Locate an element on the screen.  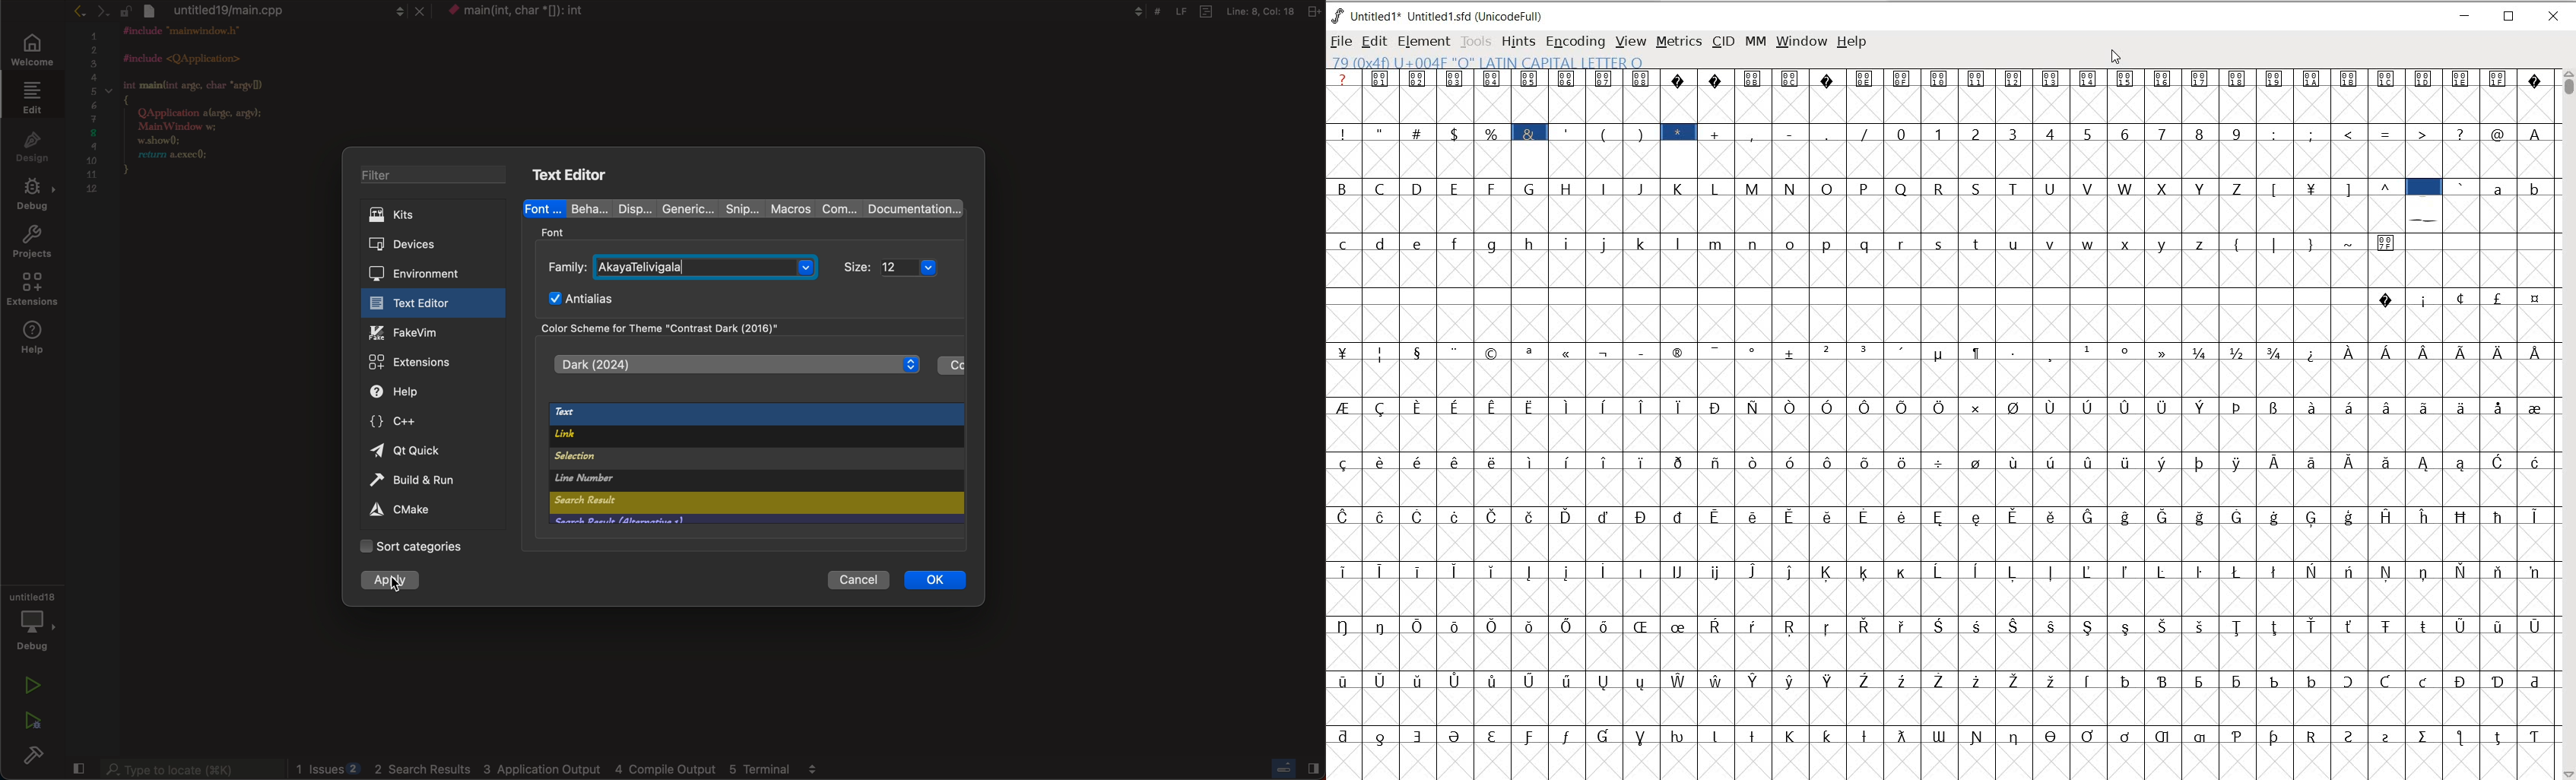
METRICS is located at coordinates (1678, 41).